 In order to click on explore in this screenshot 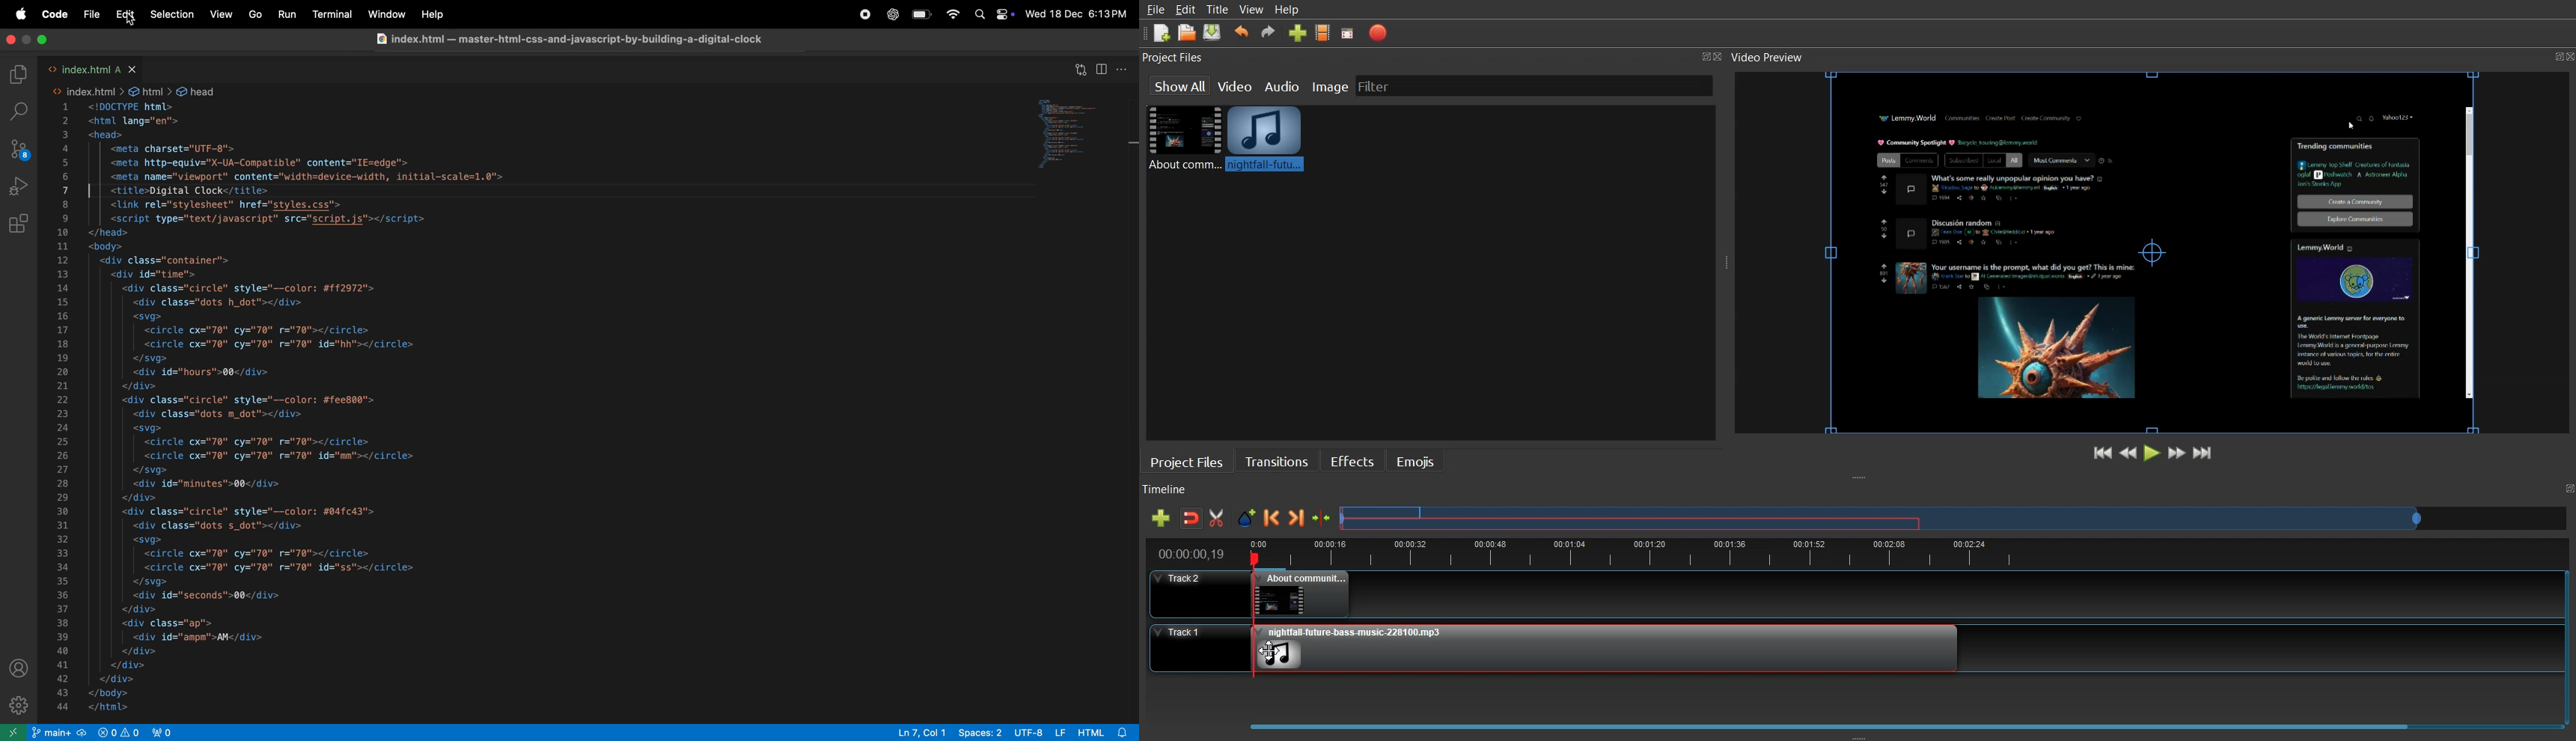, I will do `click(17, 75)`.